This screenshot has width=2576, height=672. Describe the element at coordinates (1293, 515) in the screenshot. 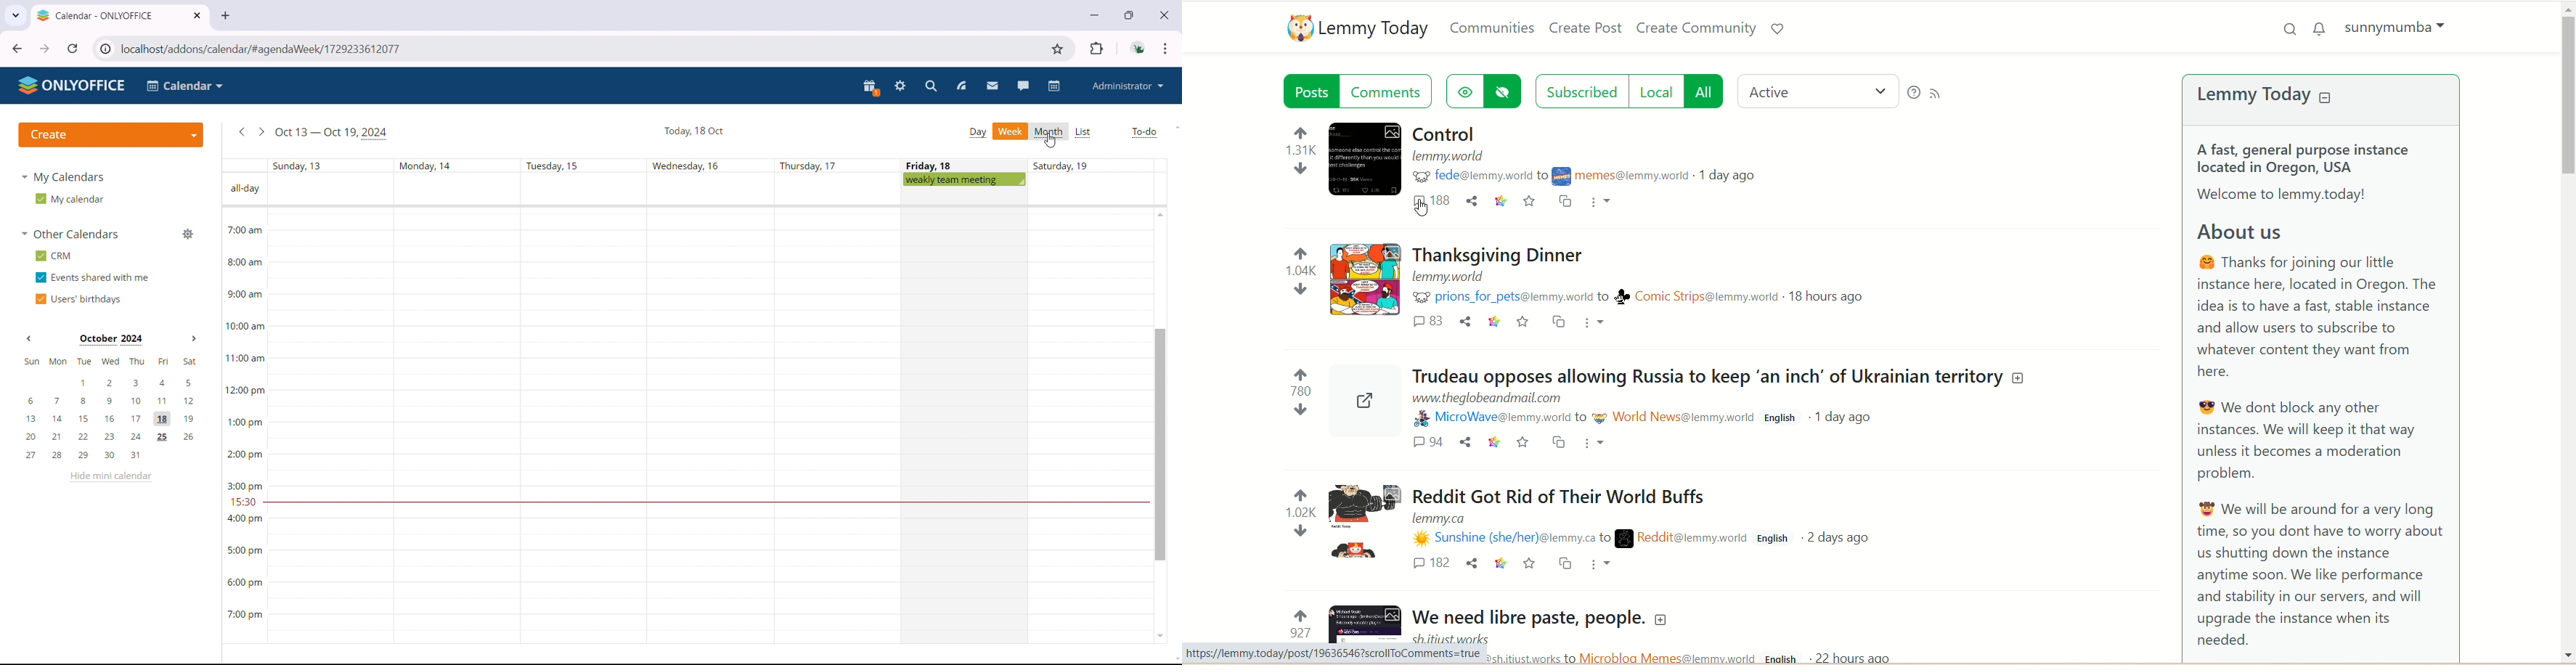

I see `votes up and down` at that location.